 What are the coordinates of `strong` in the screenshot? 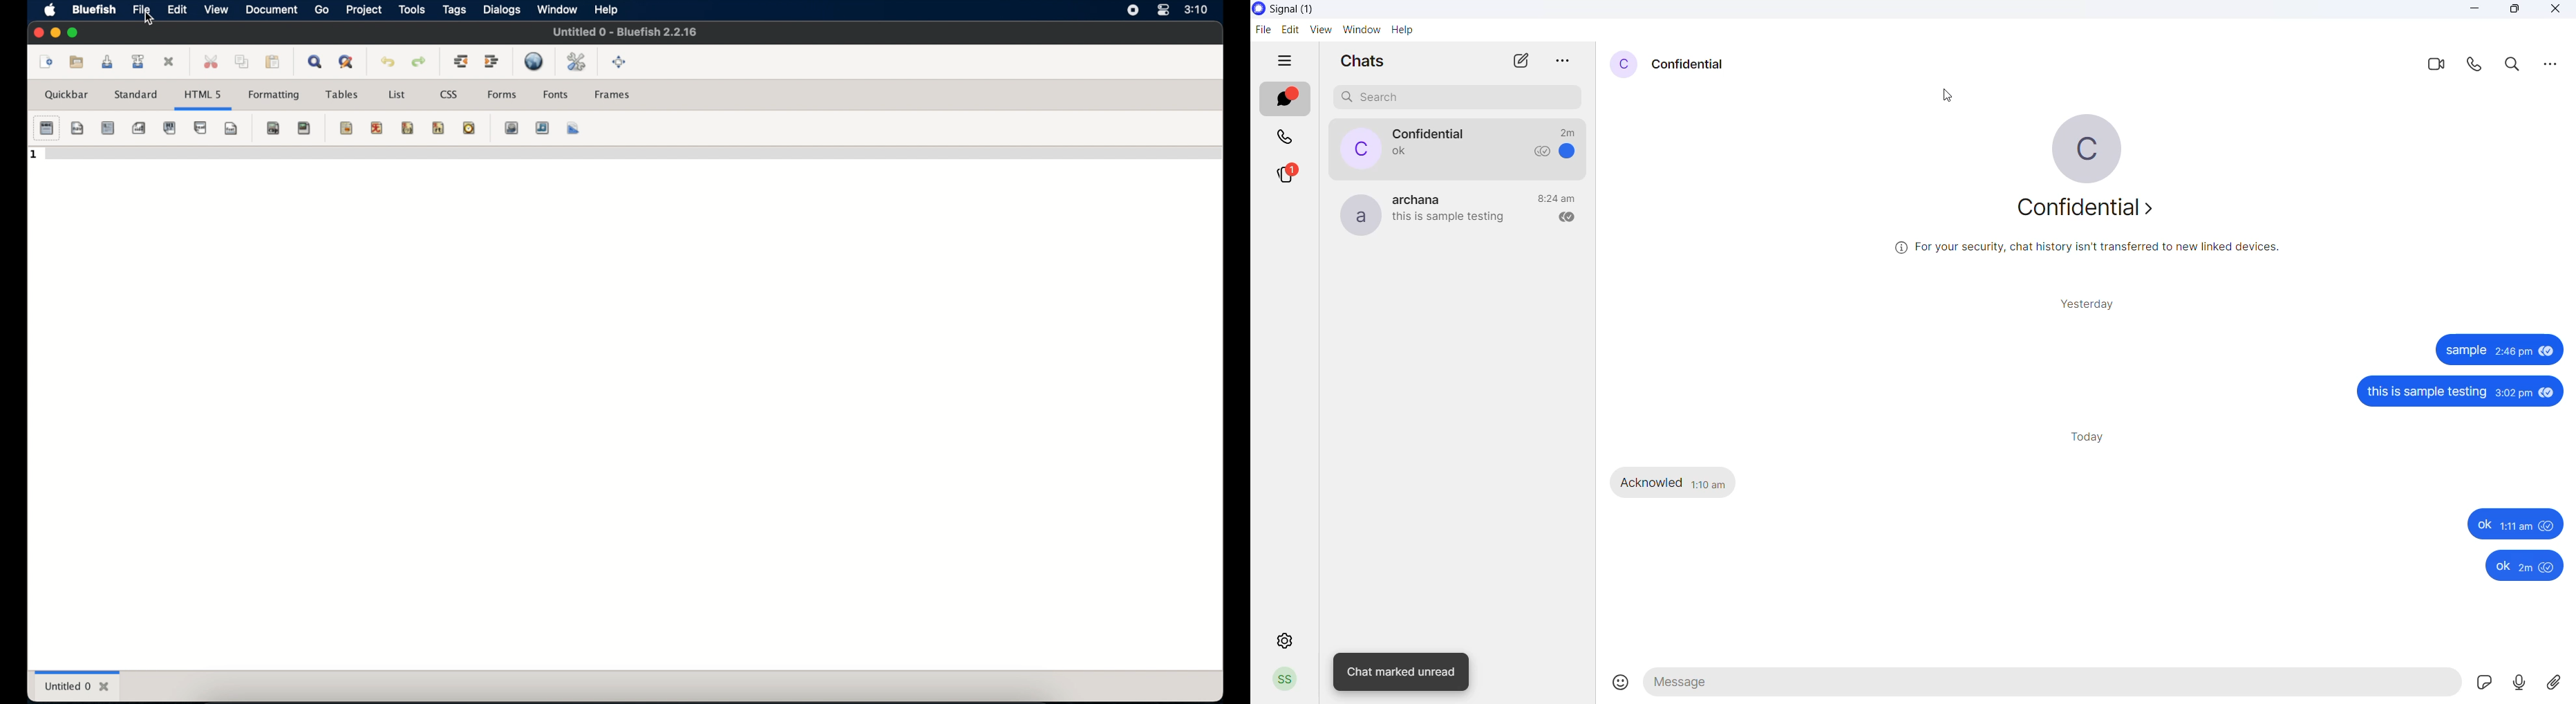 It's located at (107, 128).